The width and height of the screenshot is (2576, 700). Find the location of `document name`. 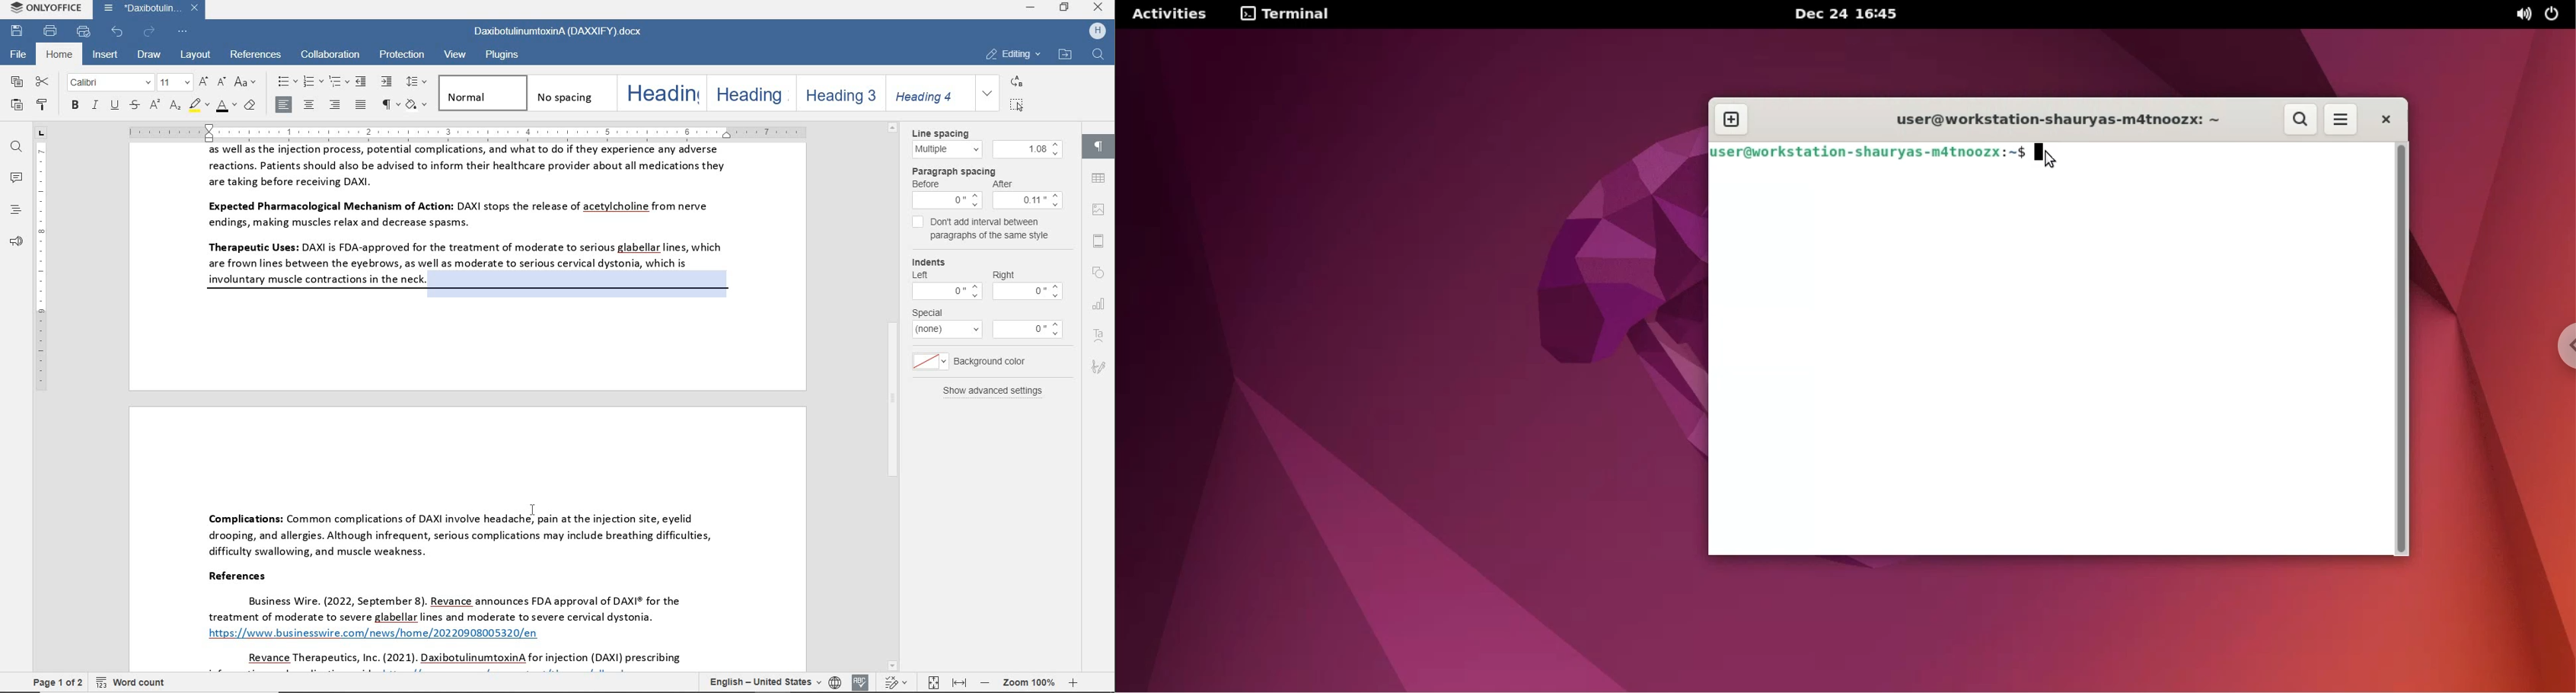

document name is located at coordinates (556, 33).